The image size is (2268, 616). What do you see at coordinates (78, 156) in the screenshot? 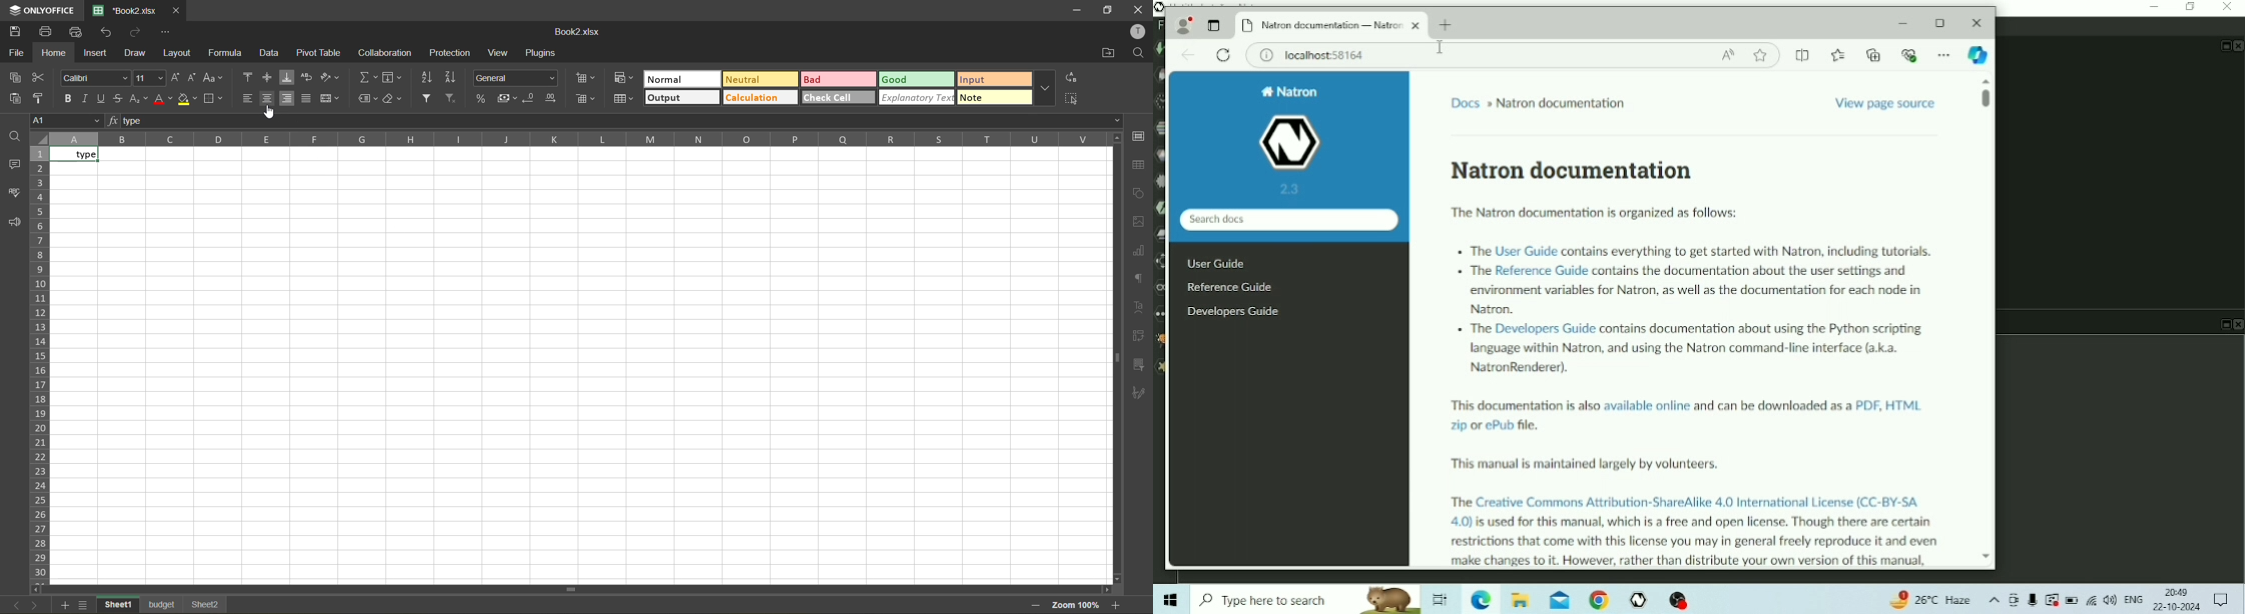
I see `type` at bounding box center [78, 156].